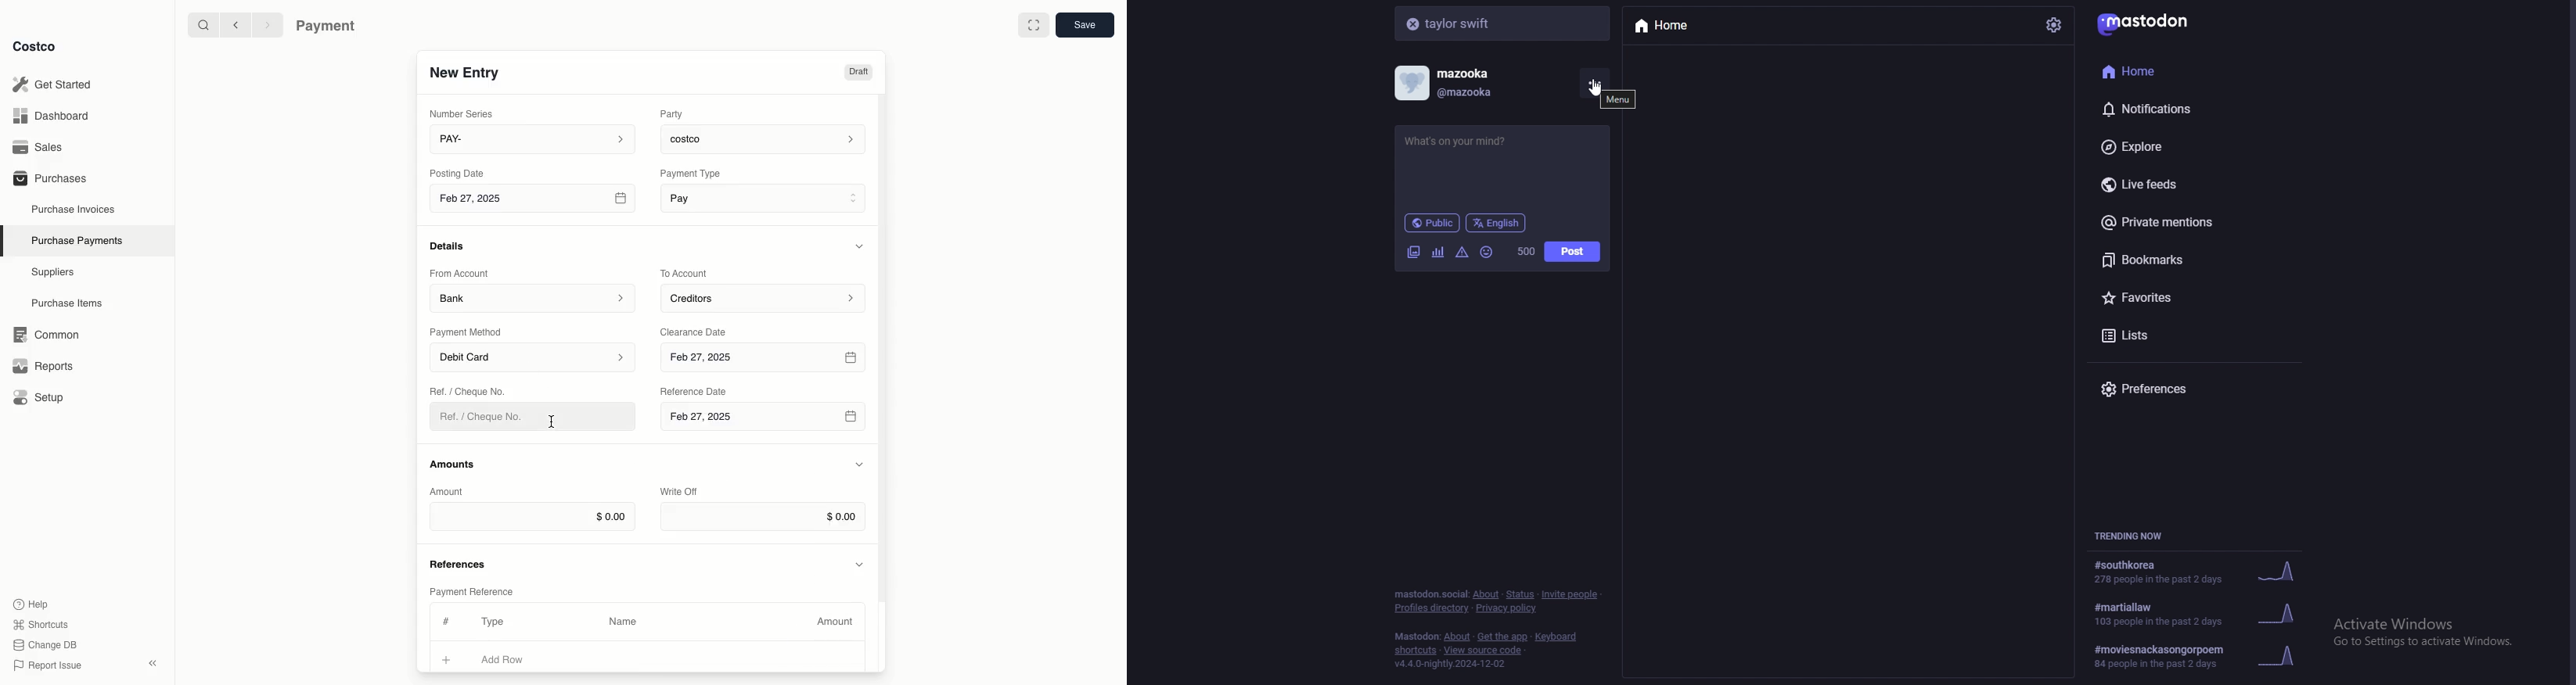 This screenshot has height=700, width=2576. What do you see at coordinates (56, 84) in the screenshot?
I see `Get Started` at bounding box center [56, 84].